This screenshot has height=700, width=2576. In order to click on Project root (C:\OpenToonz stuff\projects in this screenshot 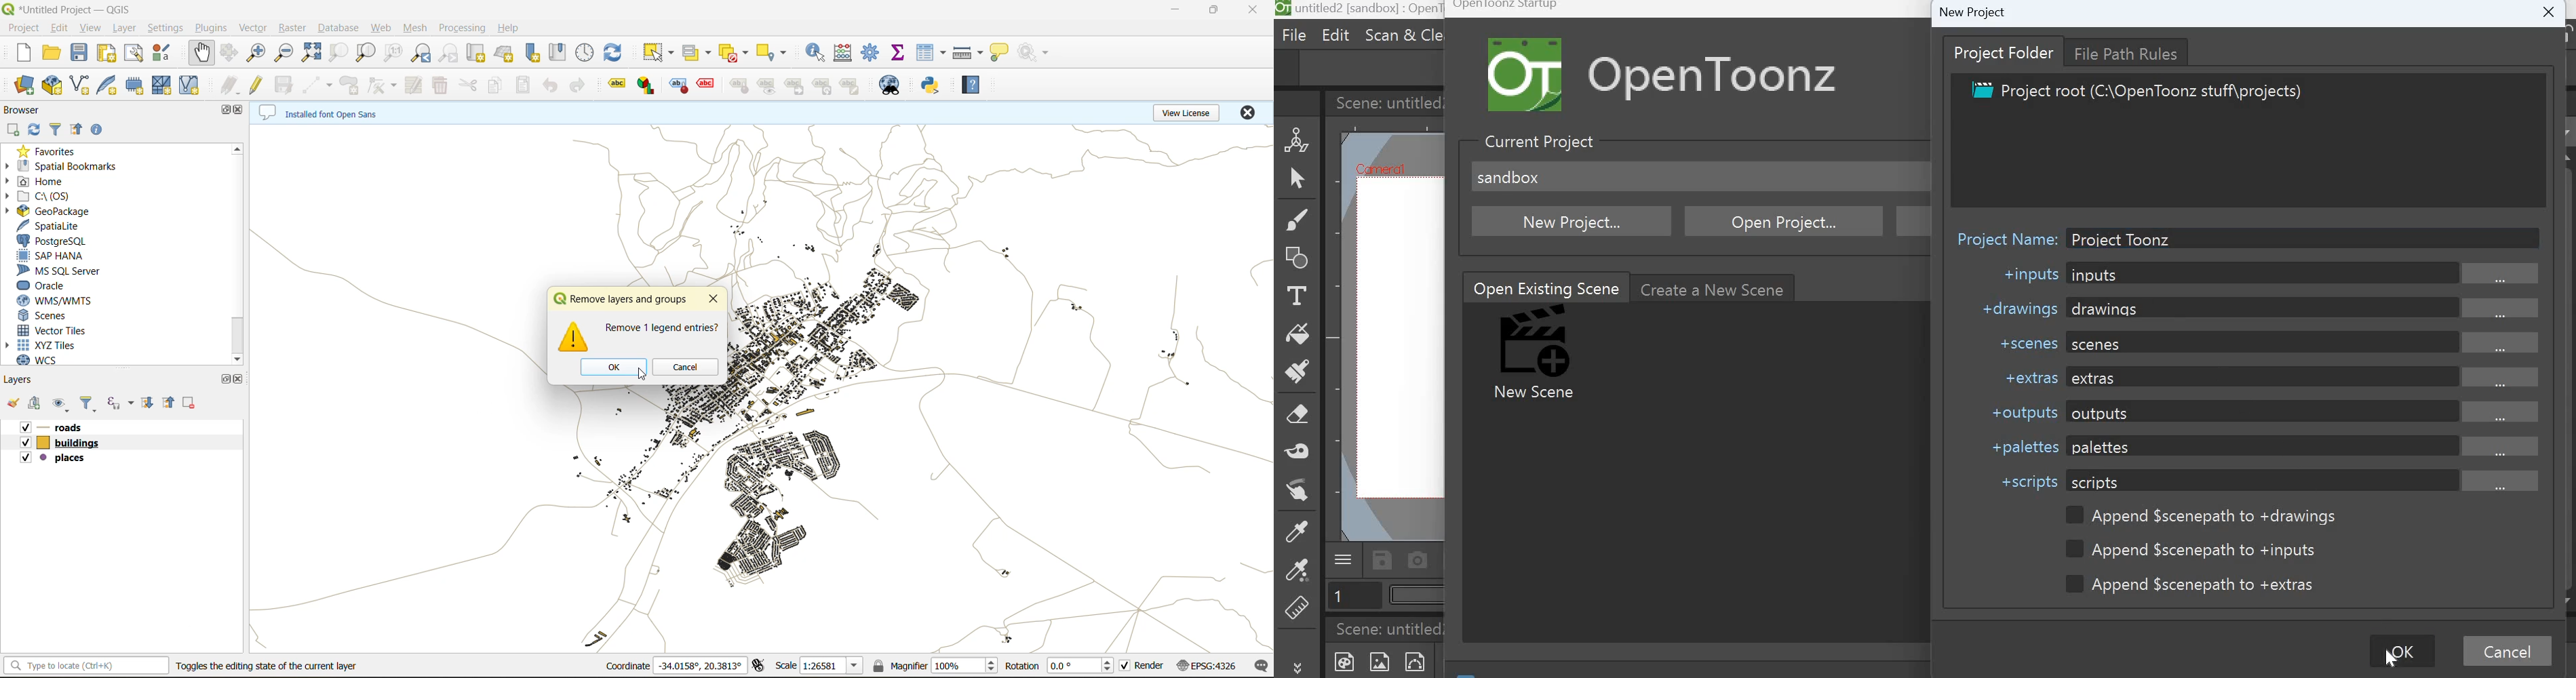, I will do `click(2135, 92)`.